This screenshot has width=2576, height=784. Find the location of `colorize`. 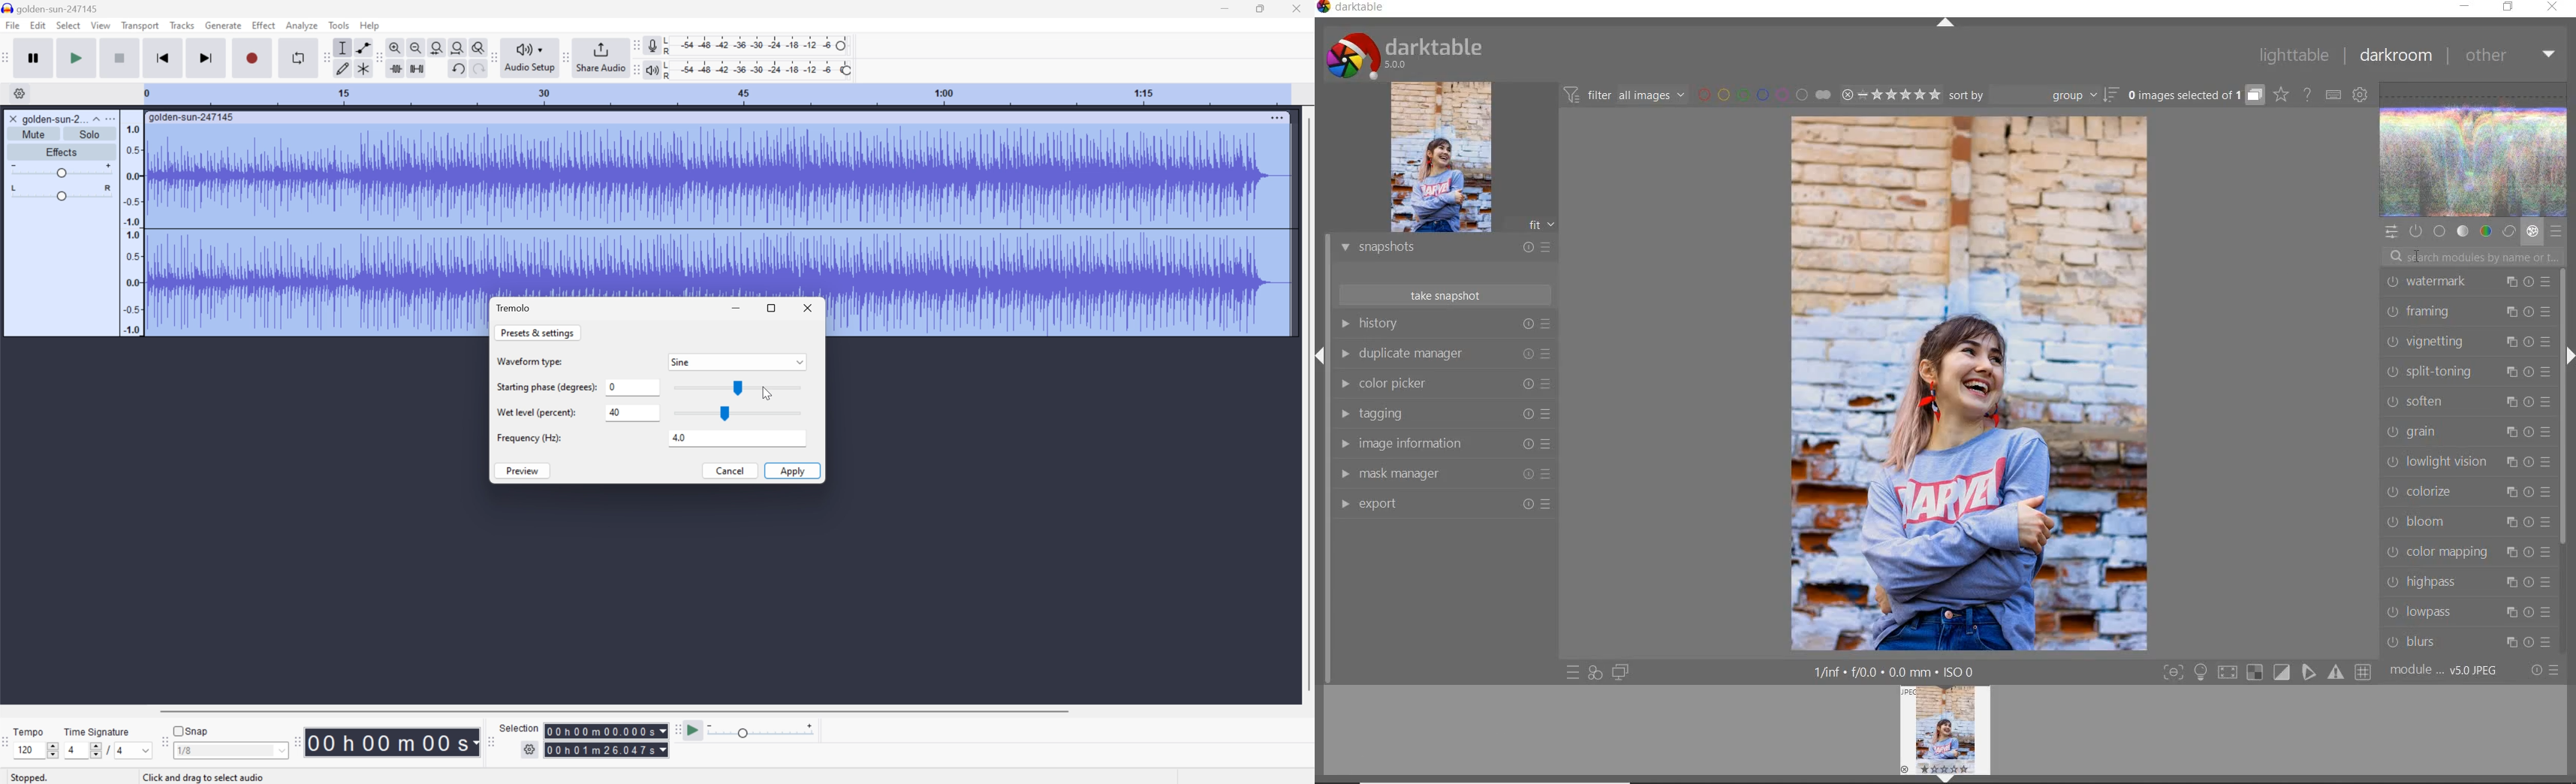

colorize is located at coordinates (2469, 492).